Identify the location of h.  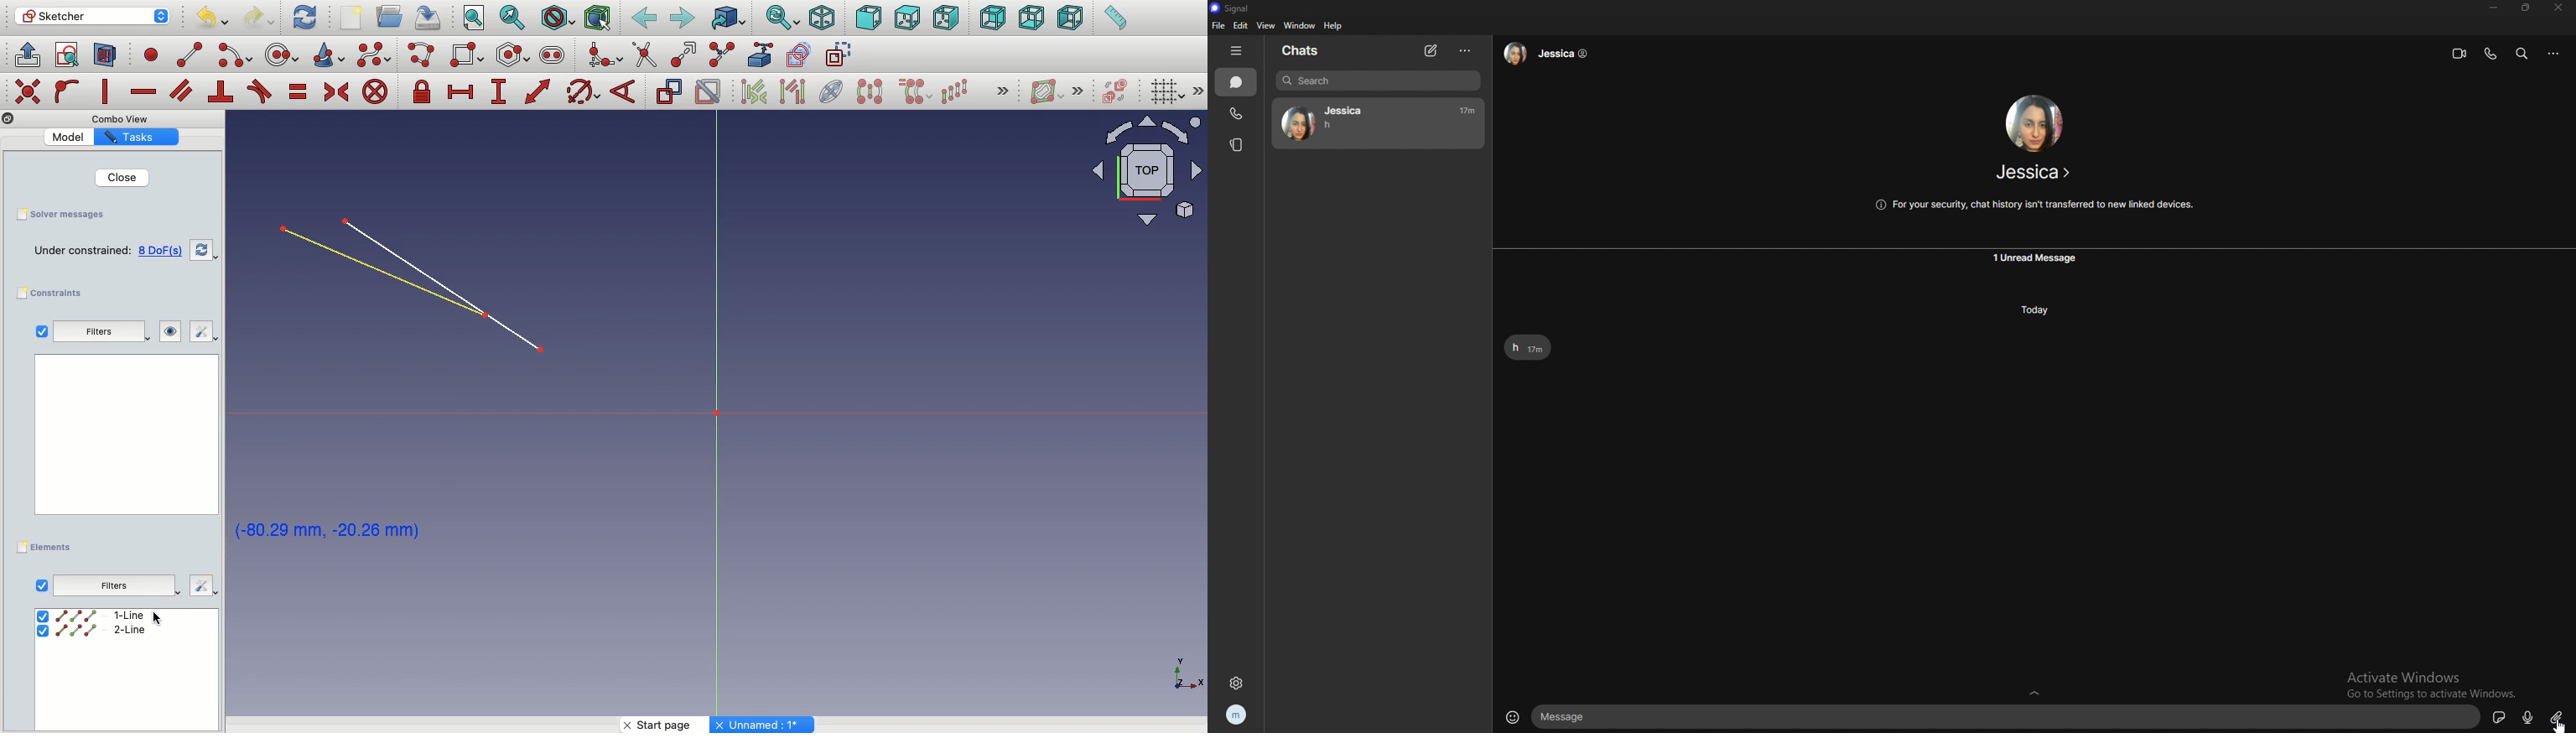
(1514, 348).